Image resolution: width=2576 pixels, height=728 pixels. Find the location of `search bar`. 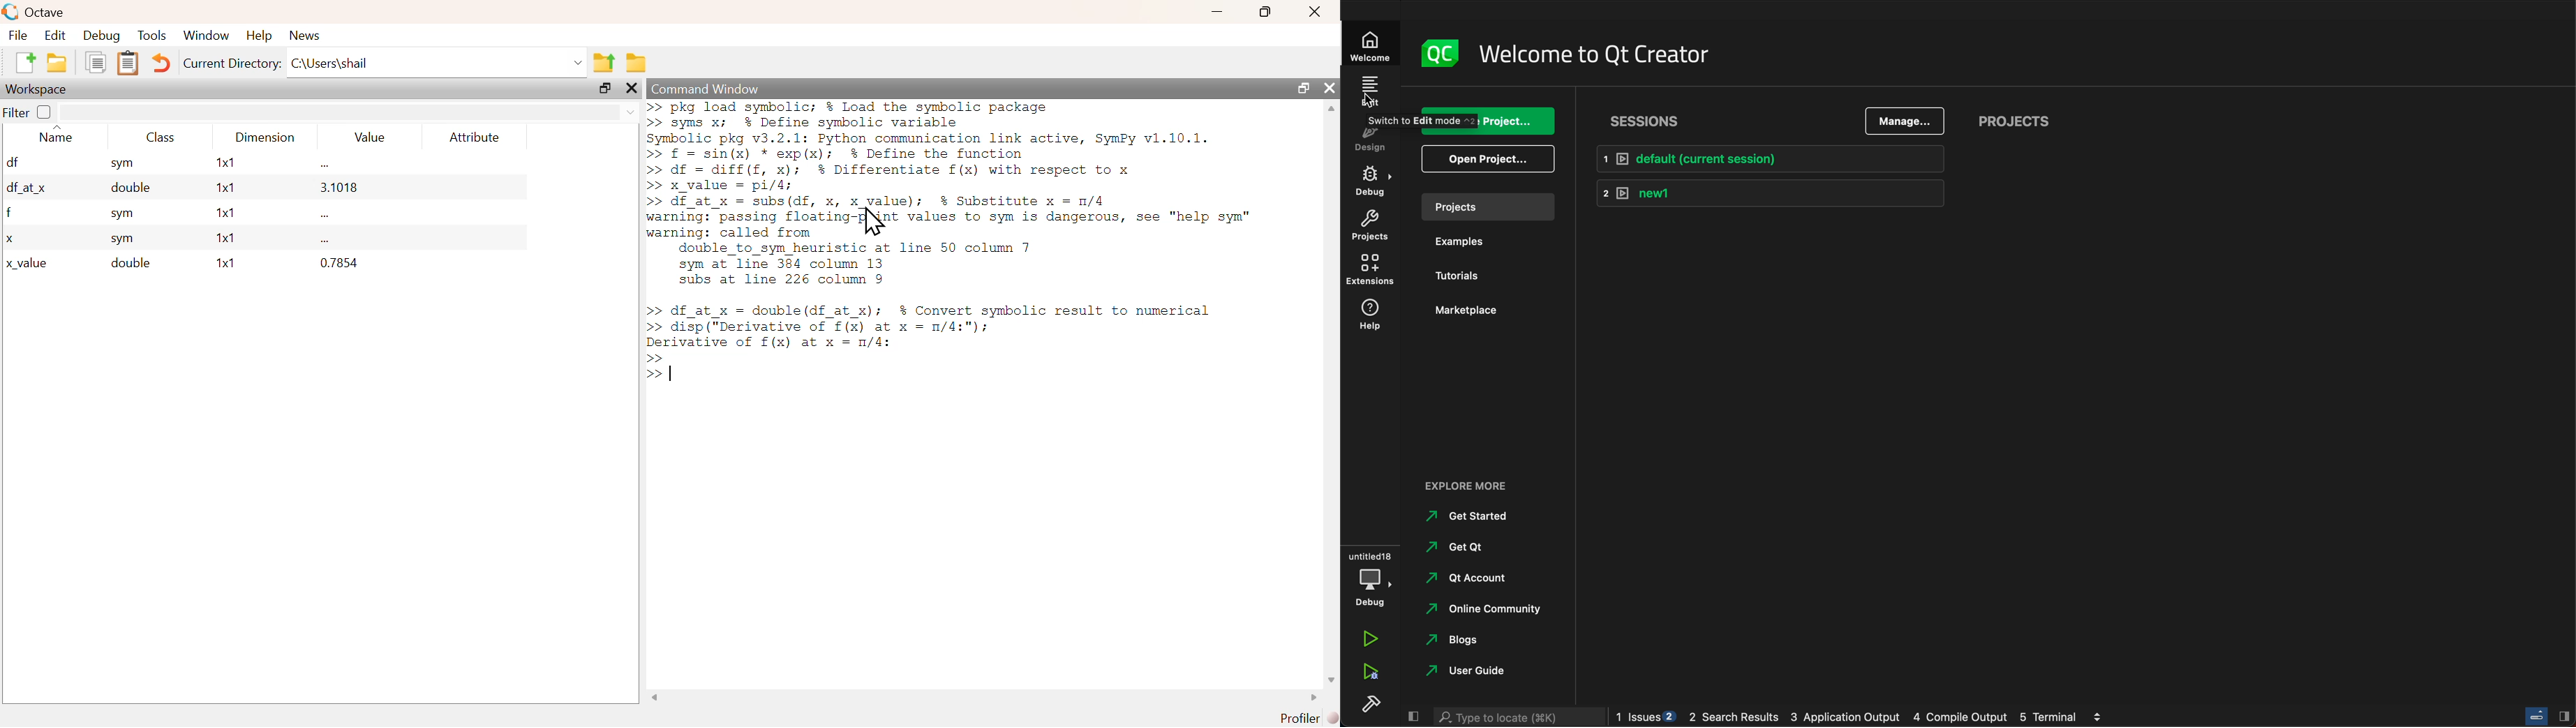

search bar is located at coordinates (1519, 717).